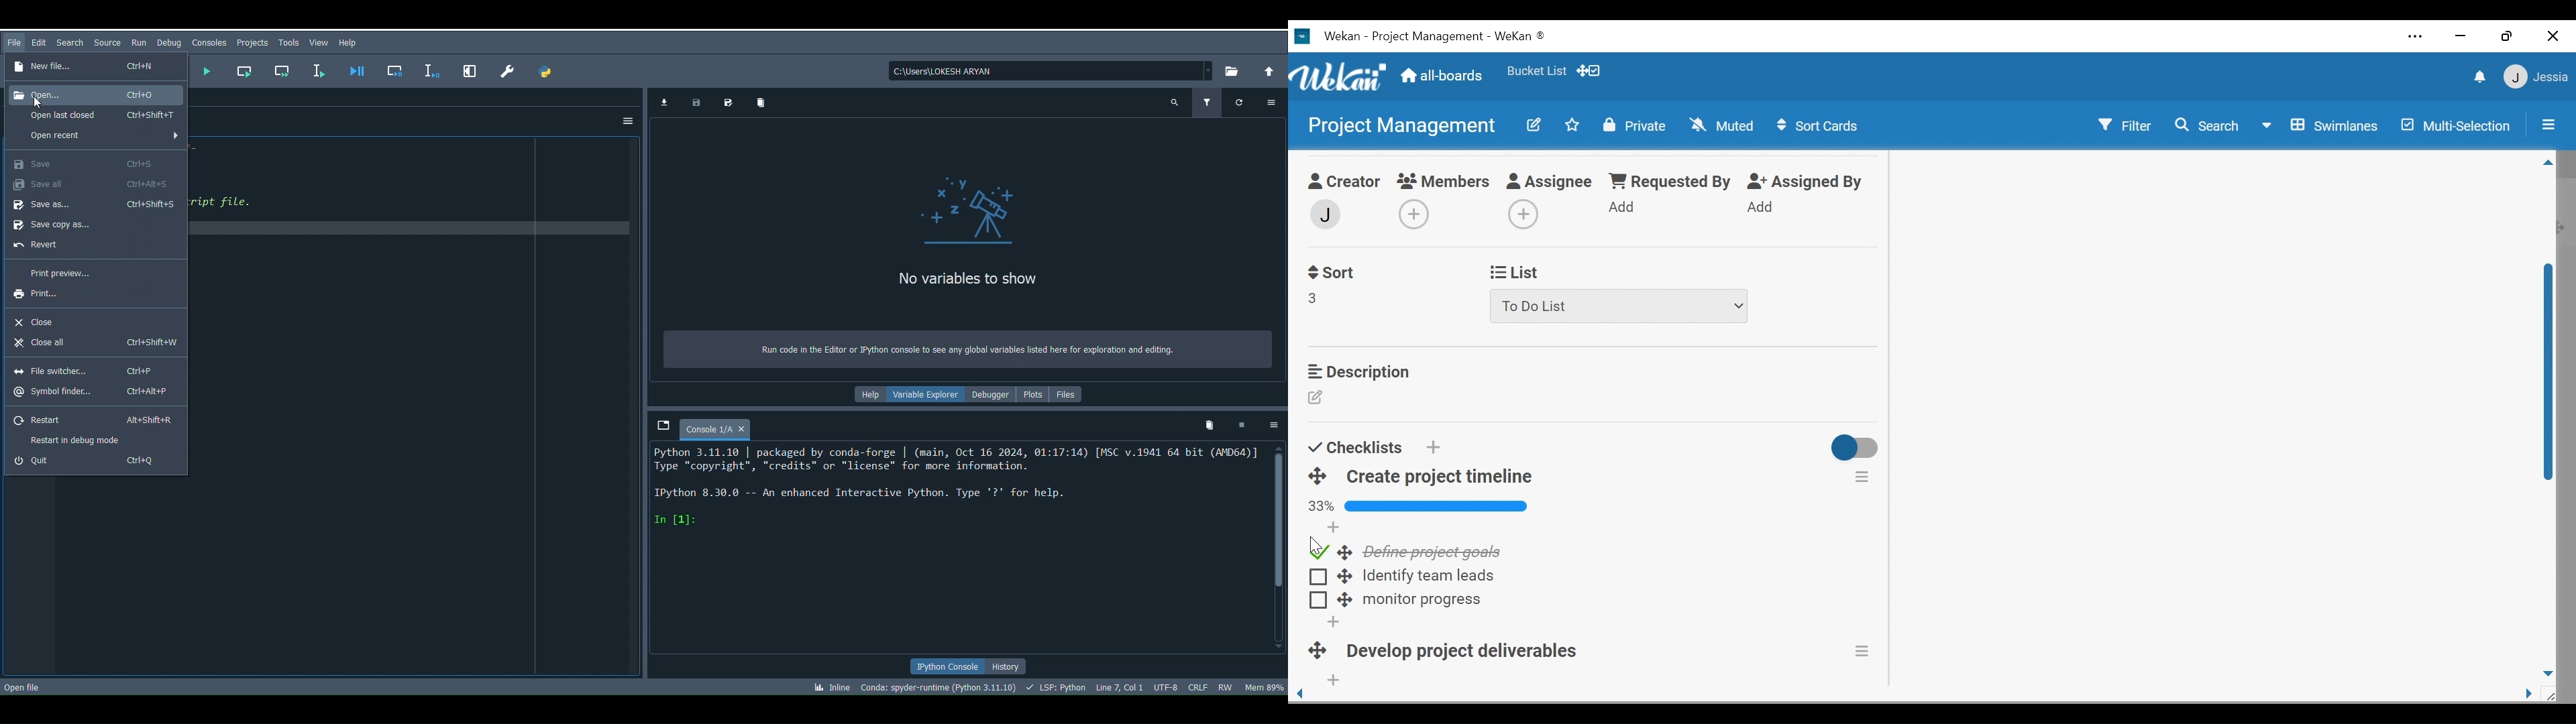  I want to click on Toggle show/hide checklist, so click(1856, 450).